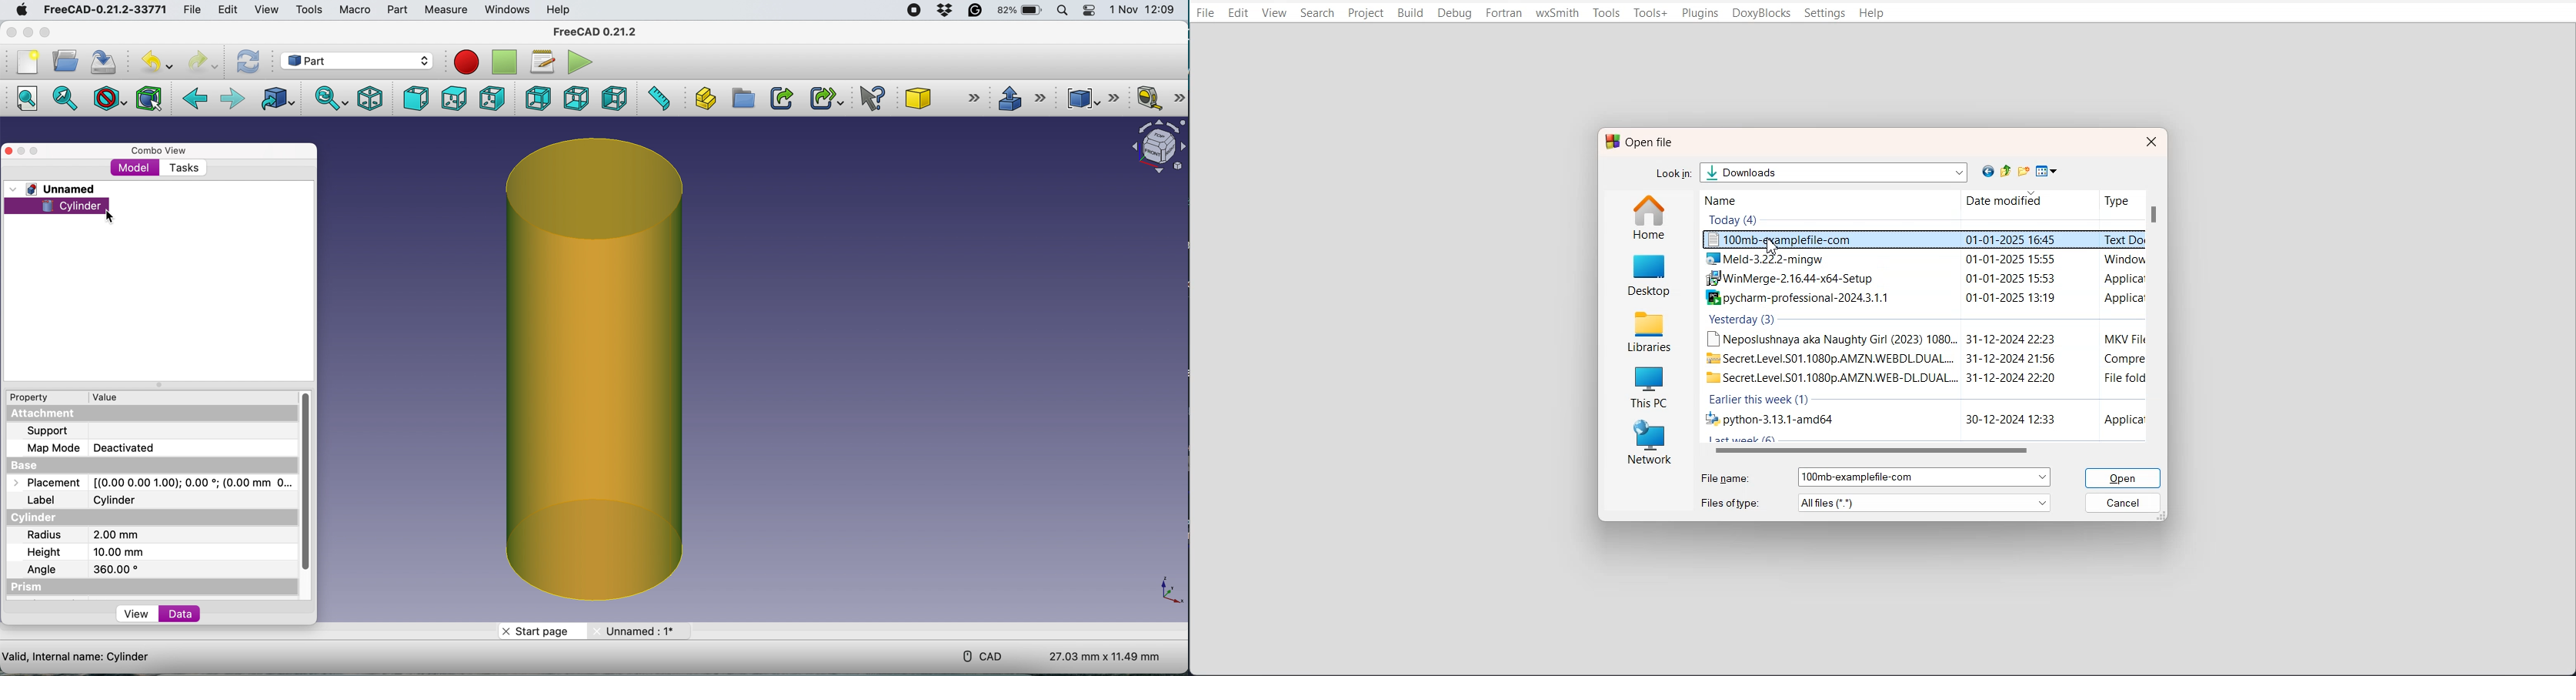  Describe the element at coordinates (742, 98) in the screenshot. I see `create group` at that location.